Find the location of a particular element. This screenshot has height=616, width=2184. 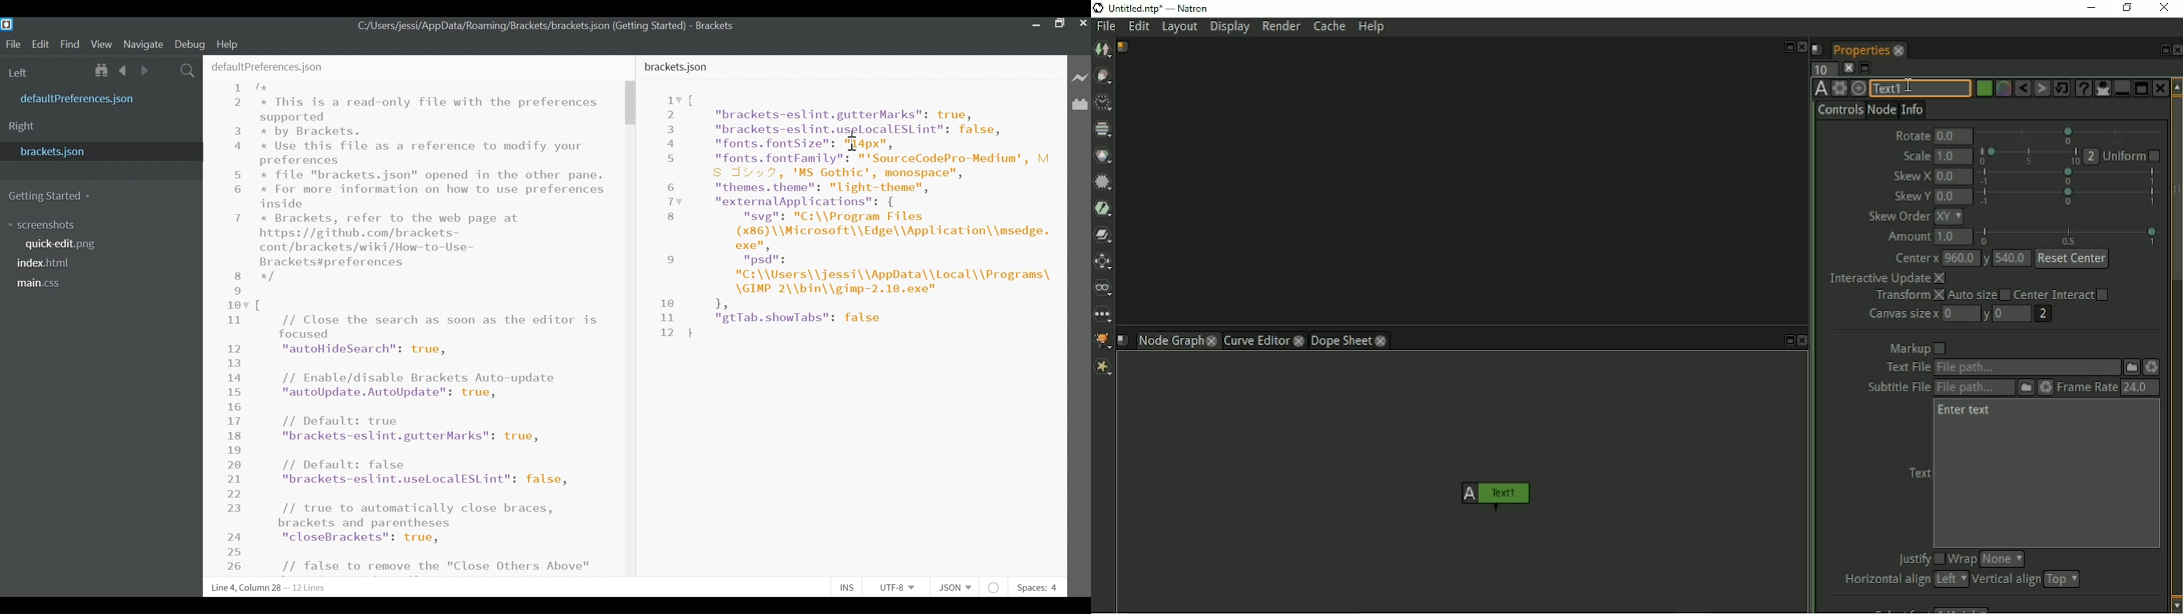

cursor is located at coordinates (856, 143).